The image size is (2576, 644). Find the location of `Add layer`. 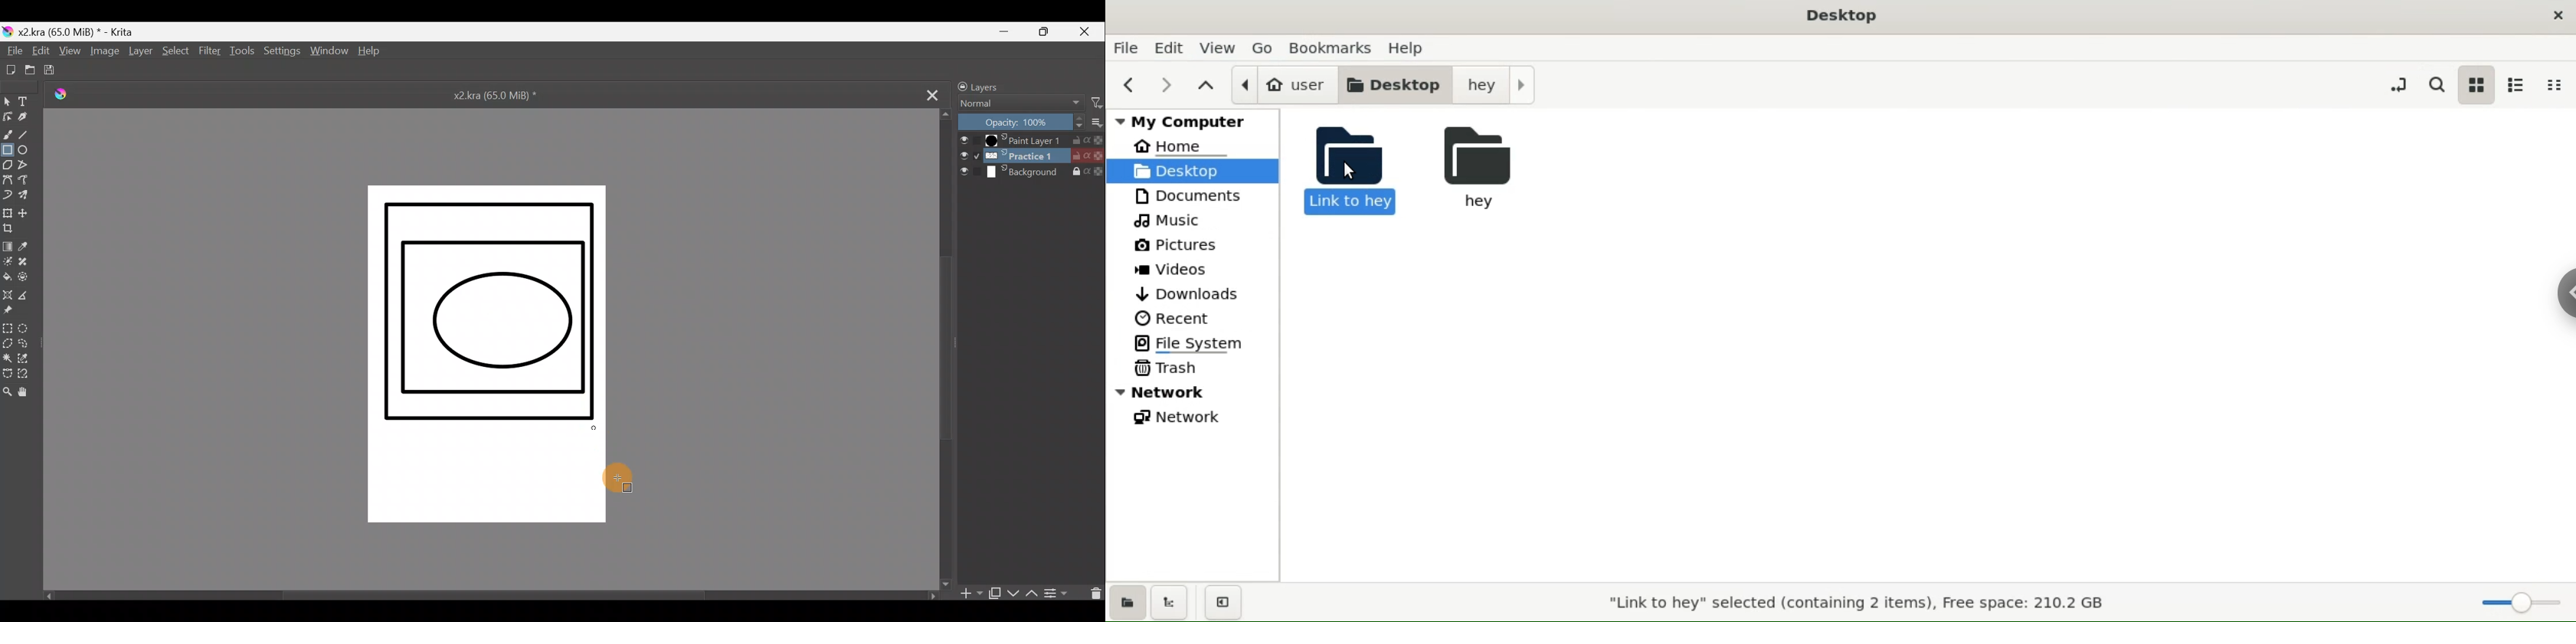

Add layer is located at coordinates (970, 597).